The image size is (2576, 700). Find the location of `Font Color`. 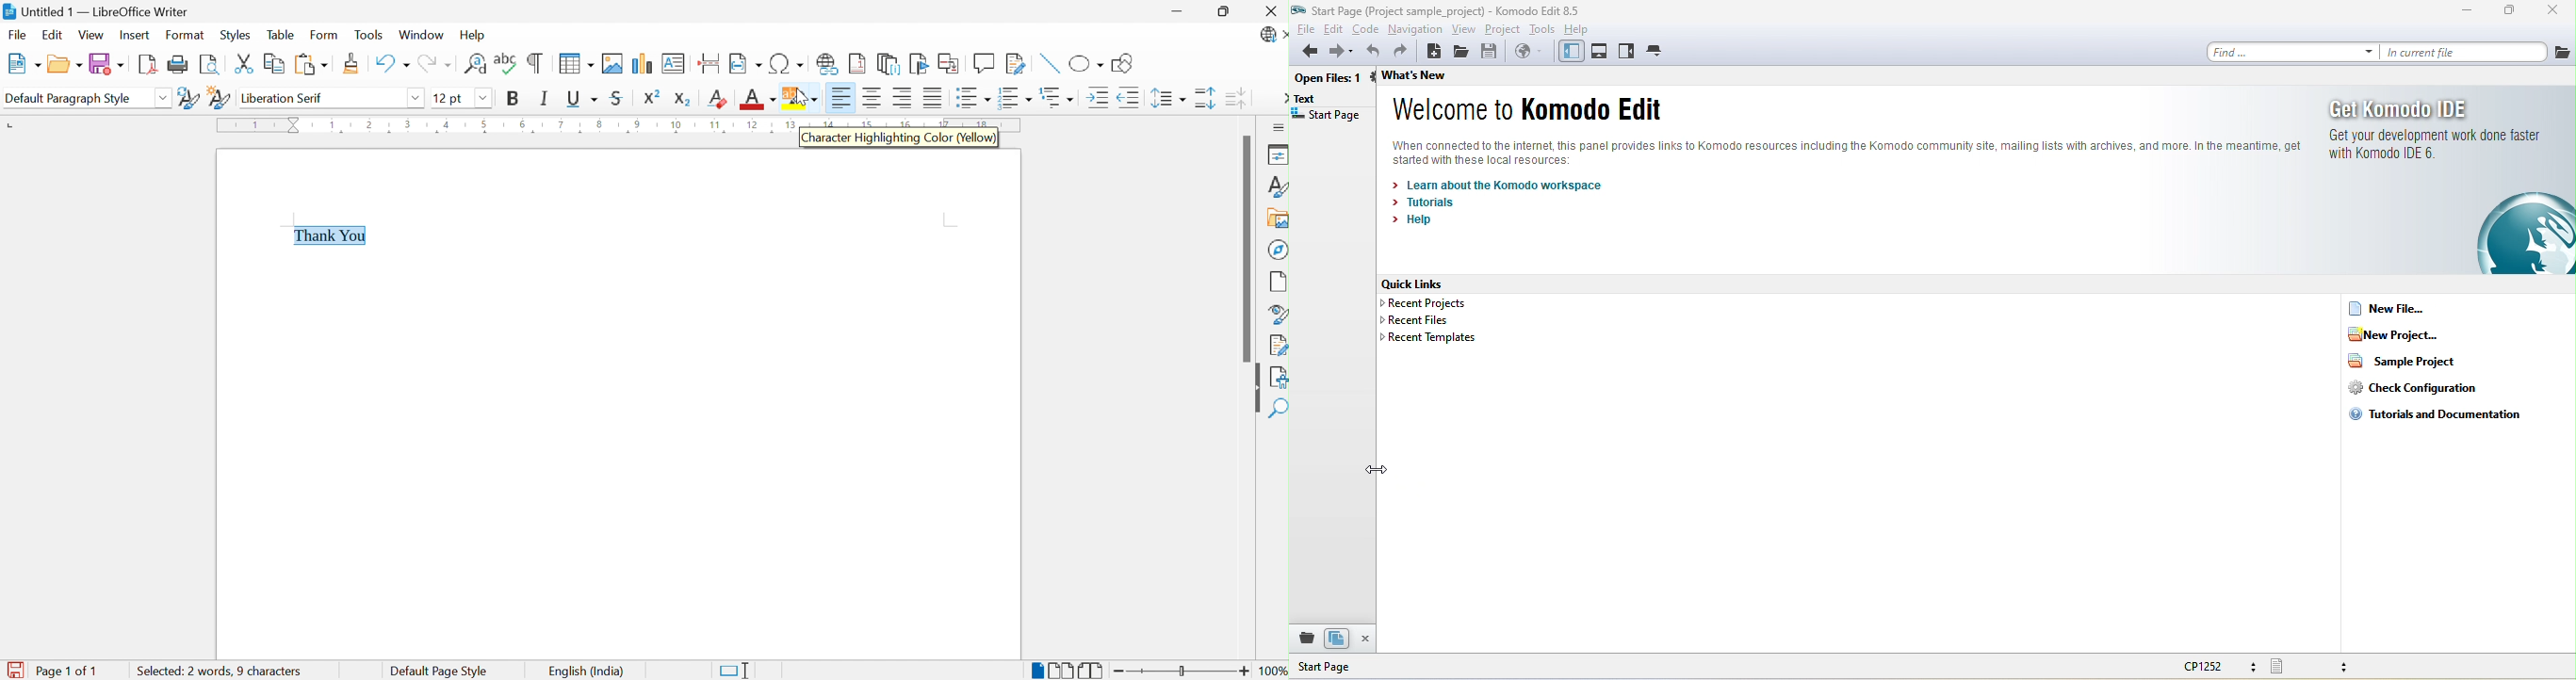

Font Color is located at coordinates (759, 101).